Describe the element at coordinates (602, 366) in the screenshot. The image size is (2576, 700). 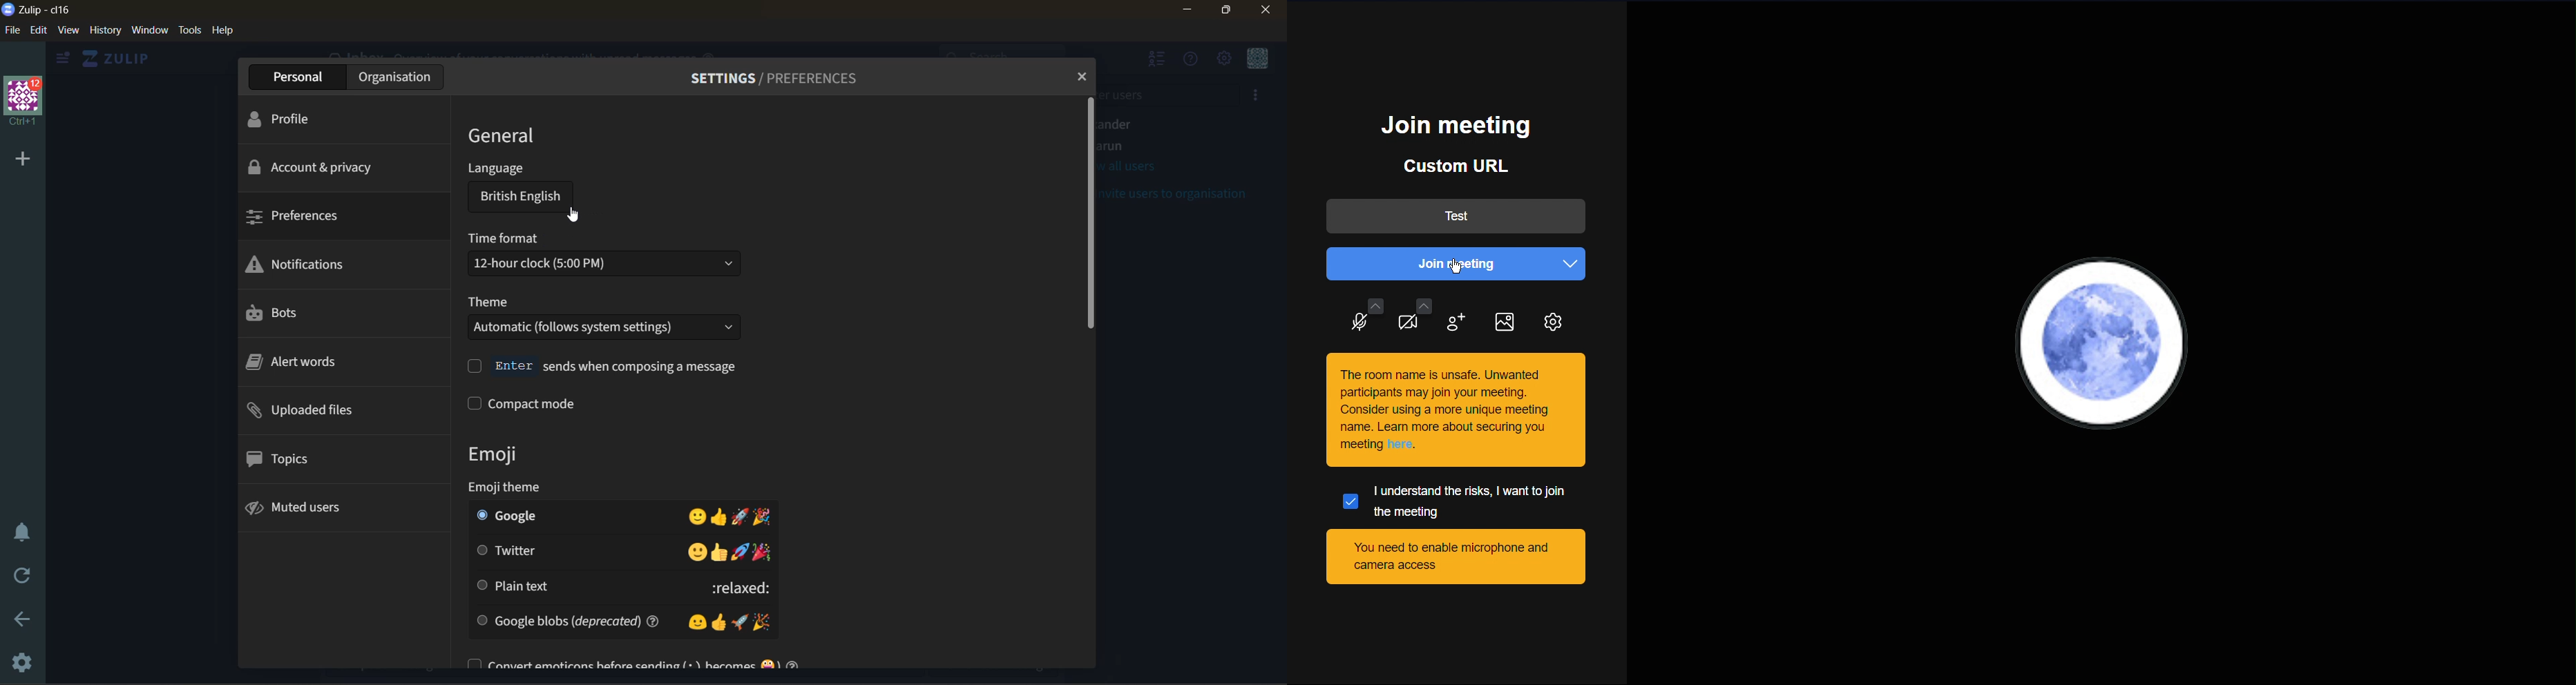
I see `enter send` at that location.